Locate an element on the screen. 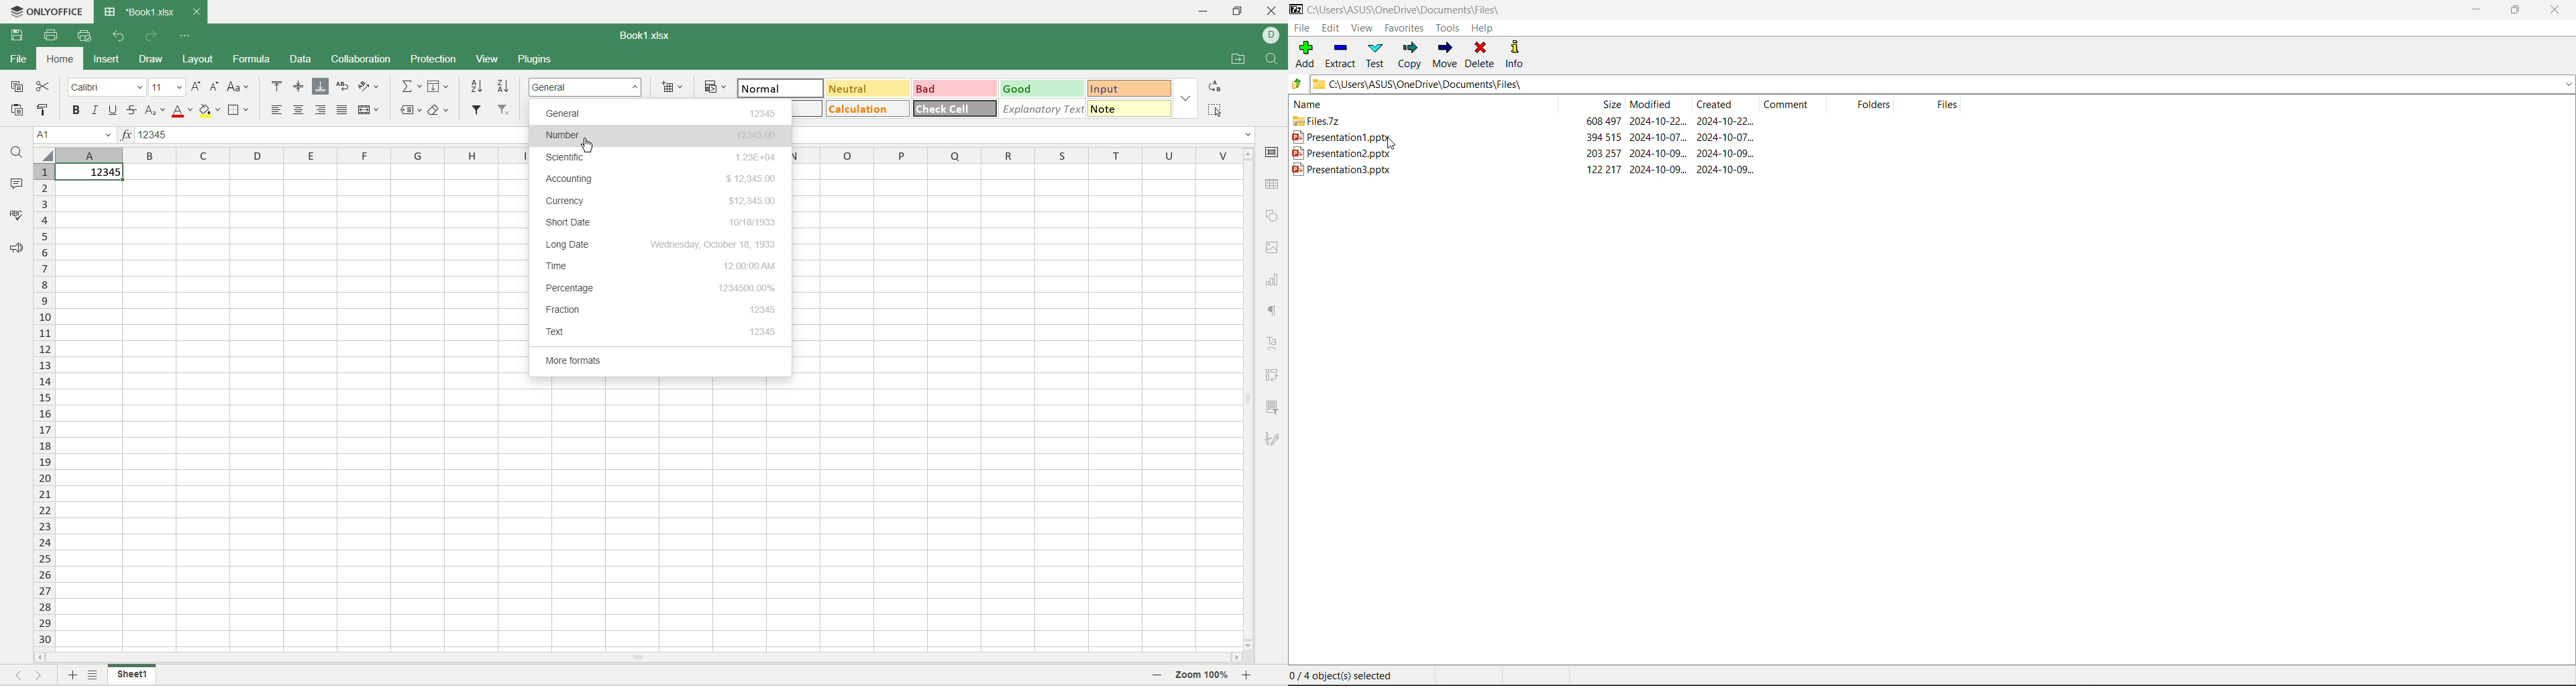 The height and width of the screenshot is (700, 2576). align top is located at coordinates (276, 87).